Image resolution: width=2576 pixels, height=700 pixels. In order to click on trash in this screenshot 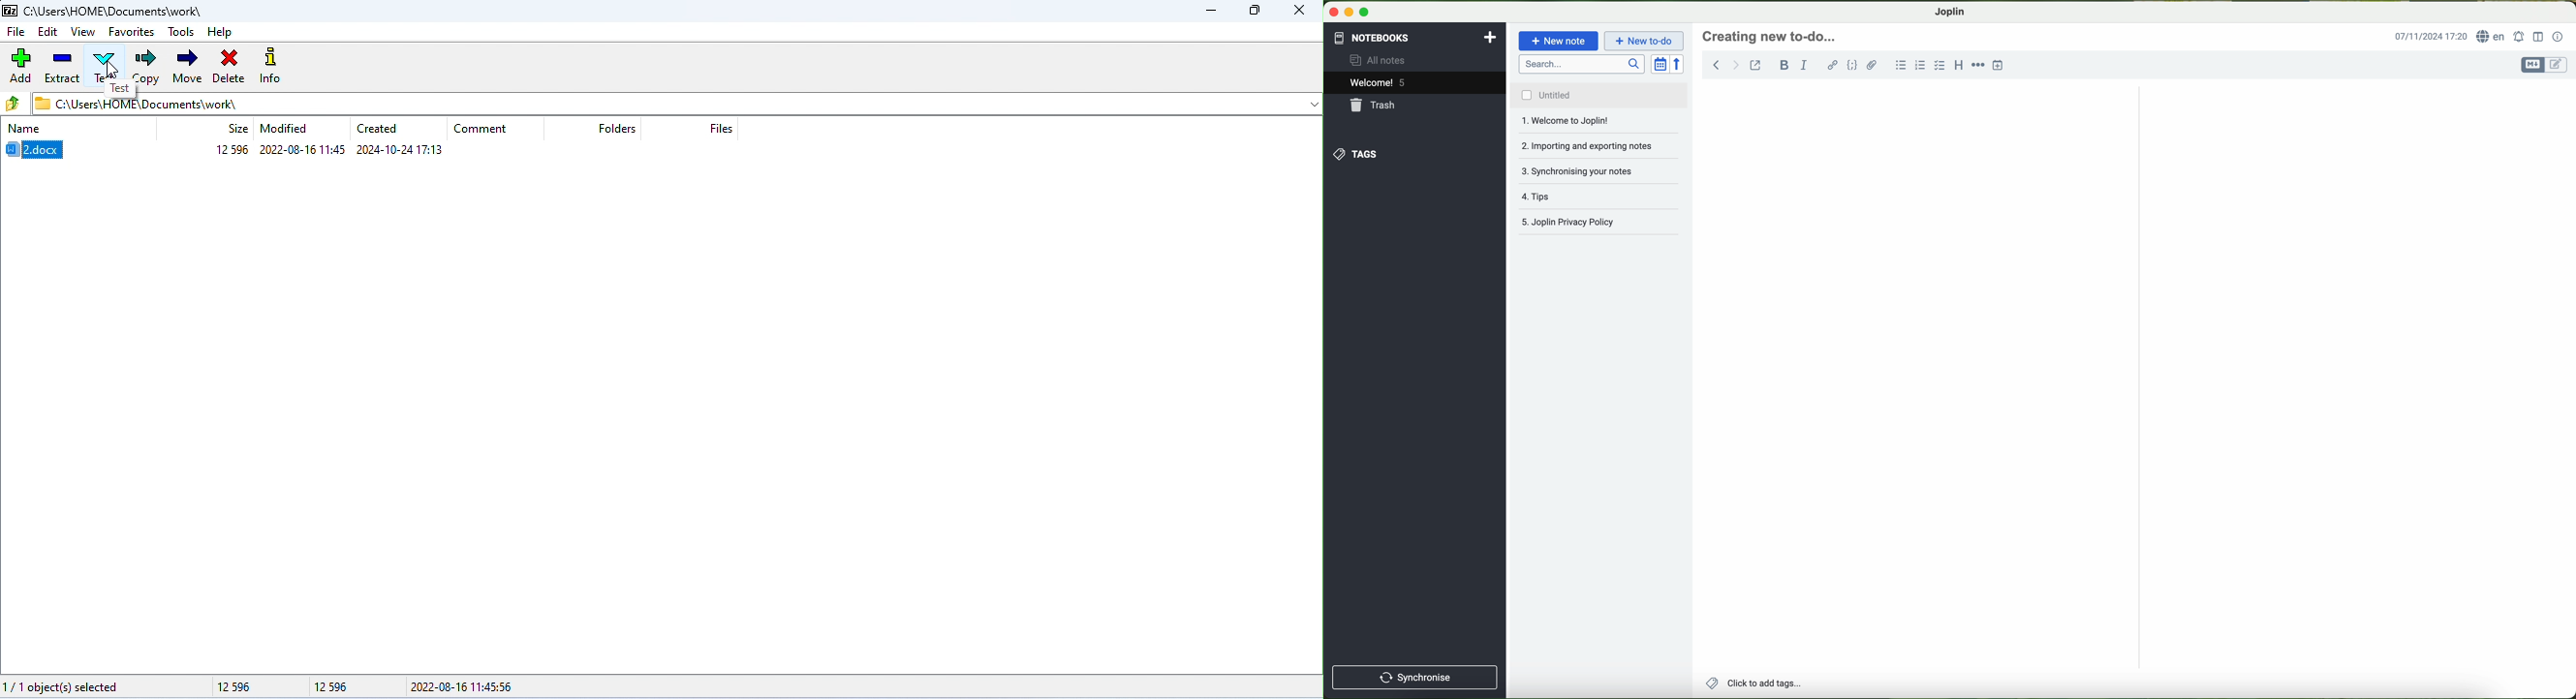, I will do `click(1373, 106)`.